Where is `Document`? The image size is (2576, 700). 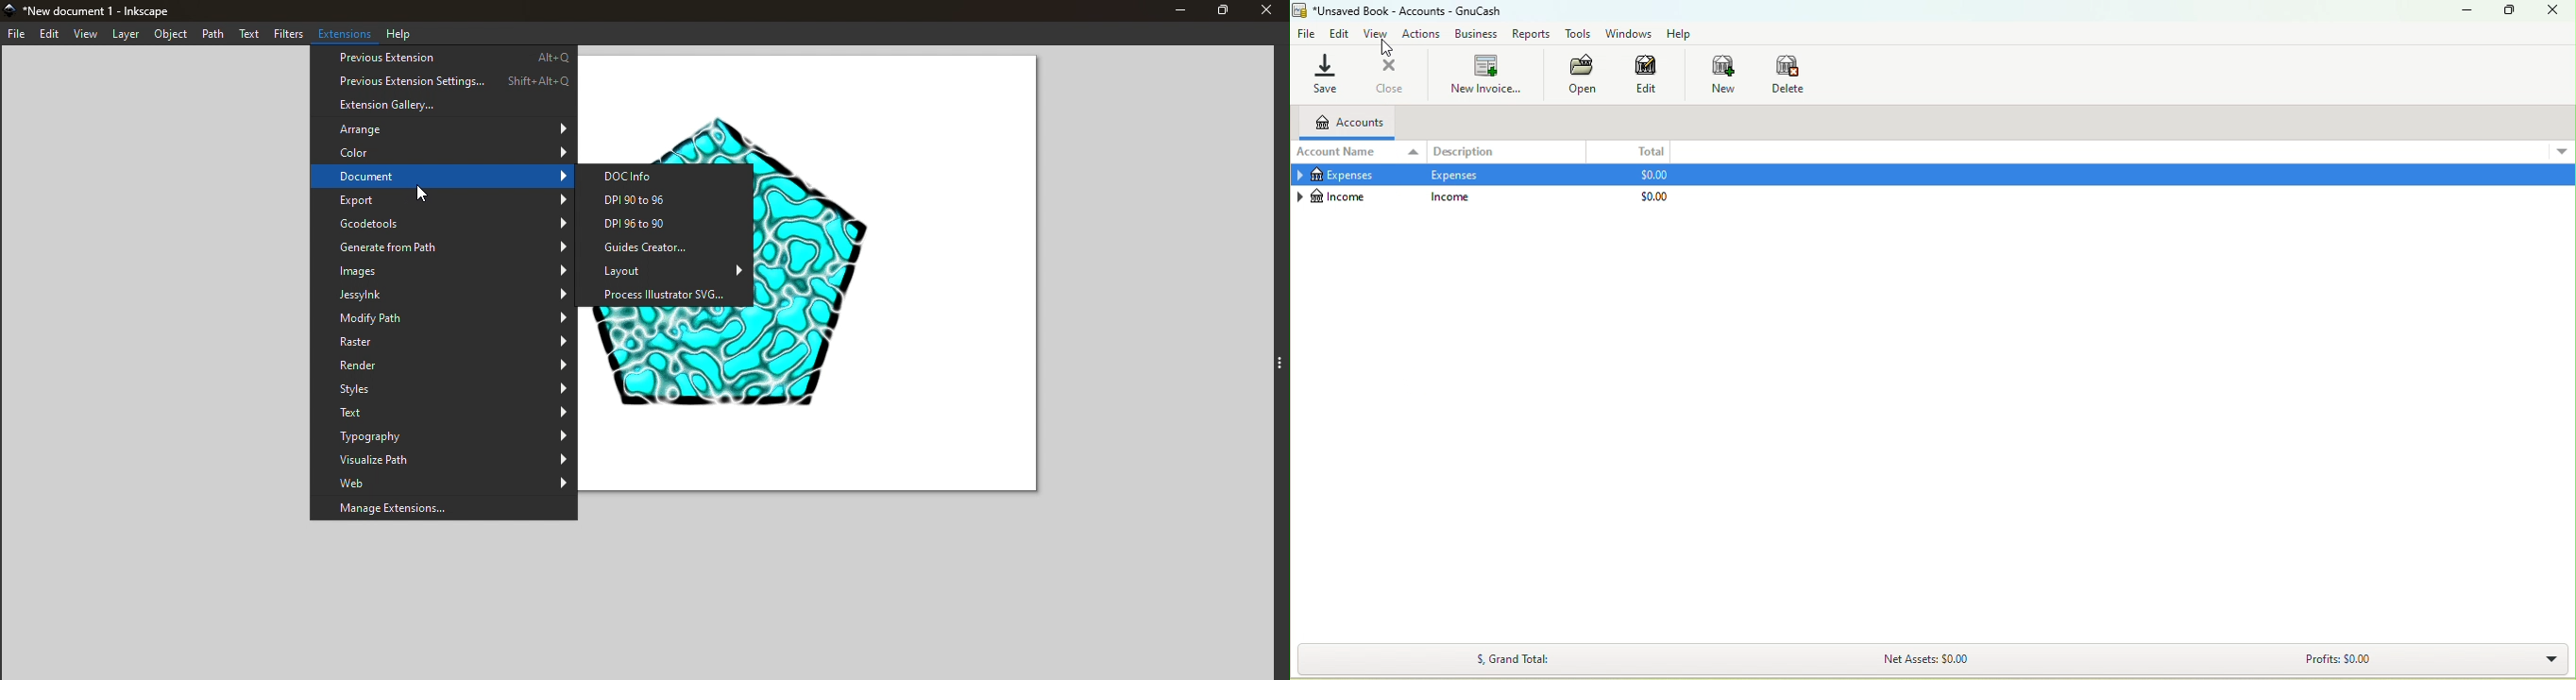 Document is located at coordinates (443, 178).